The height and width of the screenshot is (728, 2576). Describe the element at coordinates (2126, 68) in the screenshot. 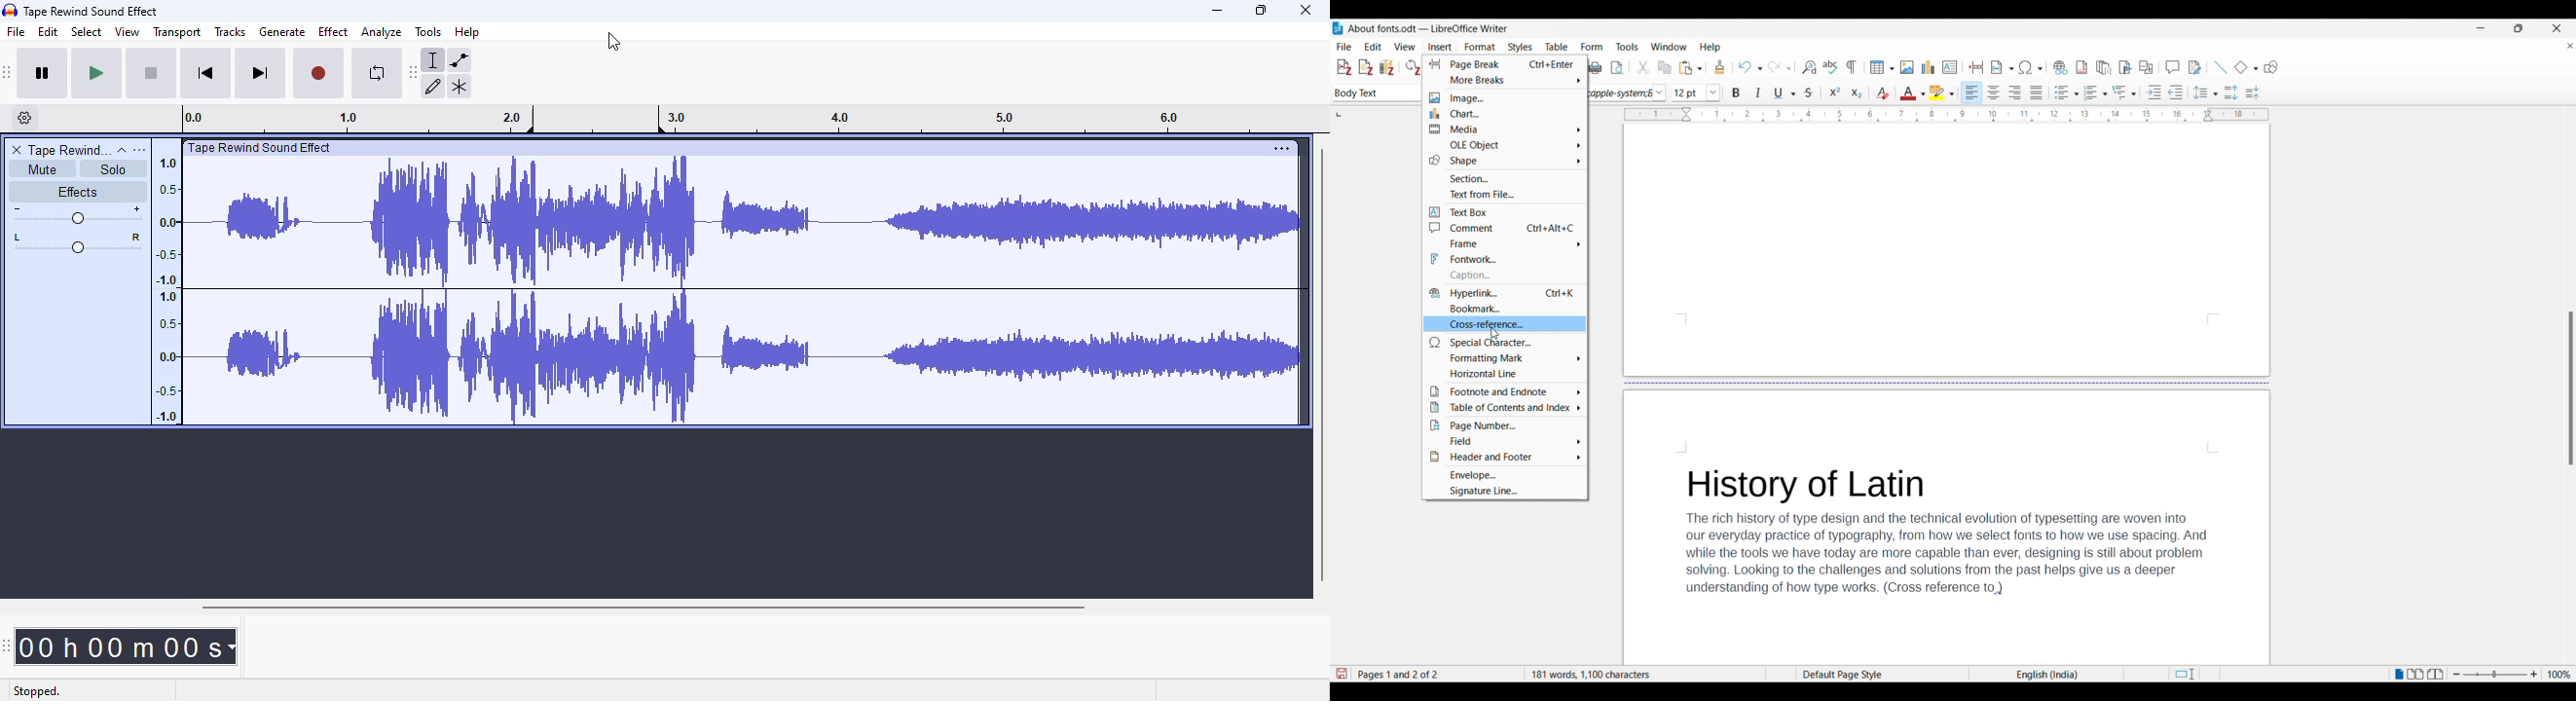

I see `Insert bookmark` at that location.